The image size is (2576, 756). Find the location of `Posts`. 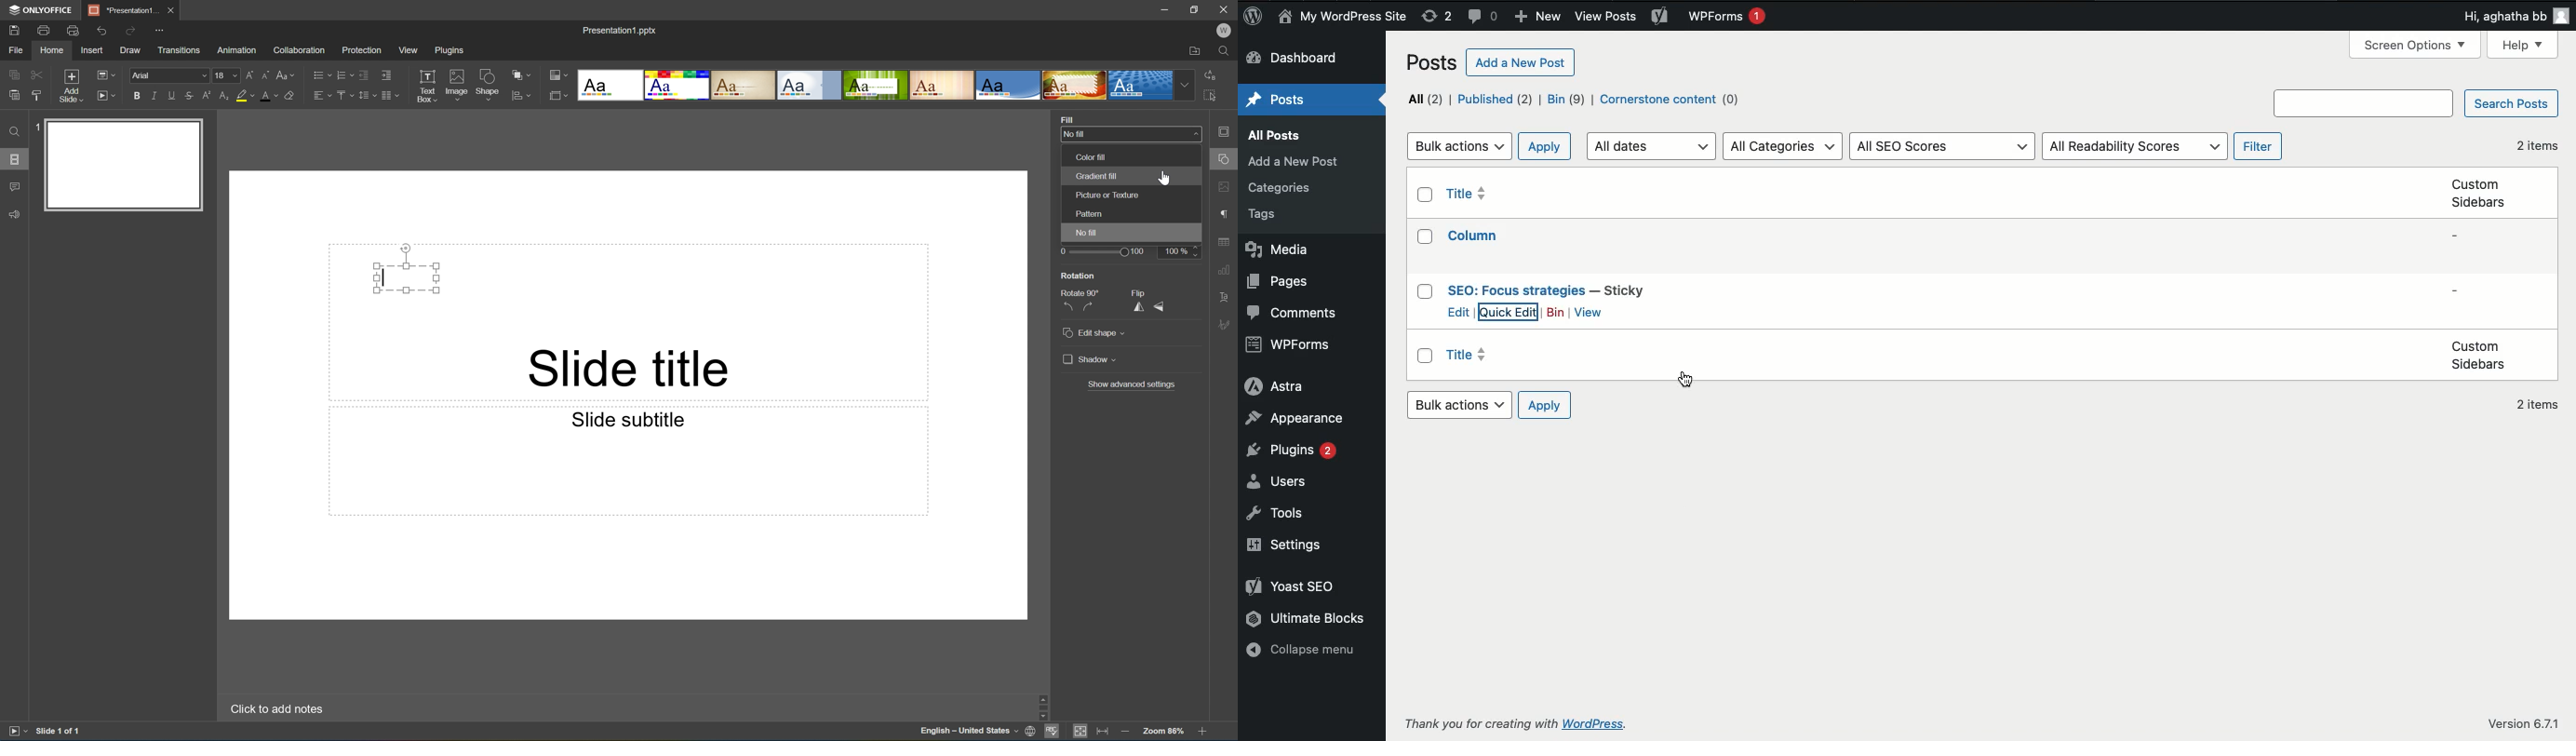

Posts is located at coordinates (1275, 134).